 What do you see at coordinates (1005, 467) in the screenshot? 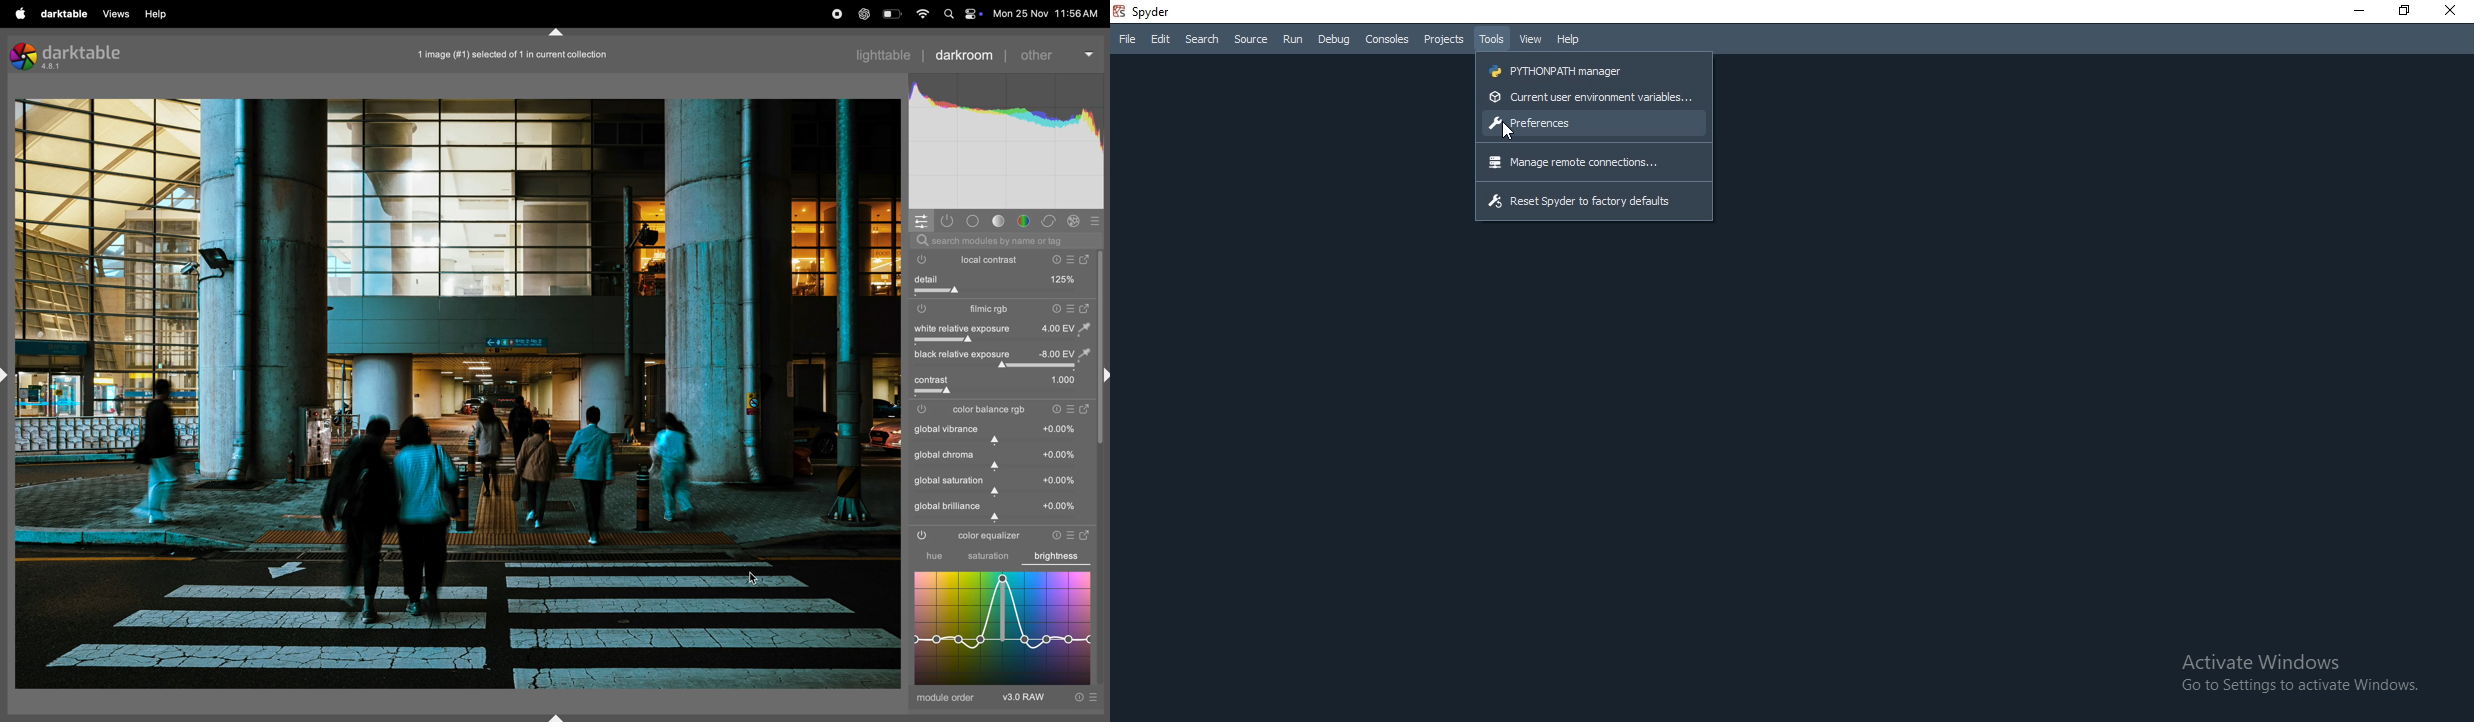
I see `slider` at bounding box center [1005, 467].